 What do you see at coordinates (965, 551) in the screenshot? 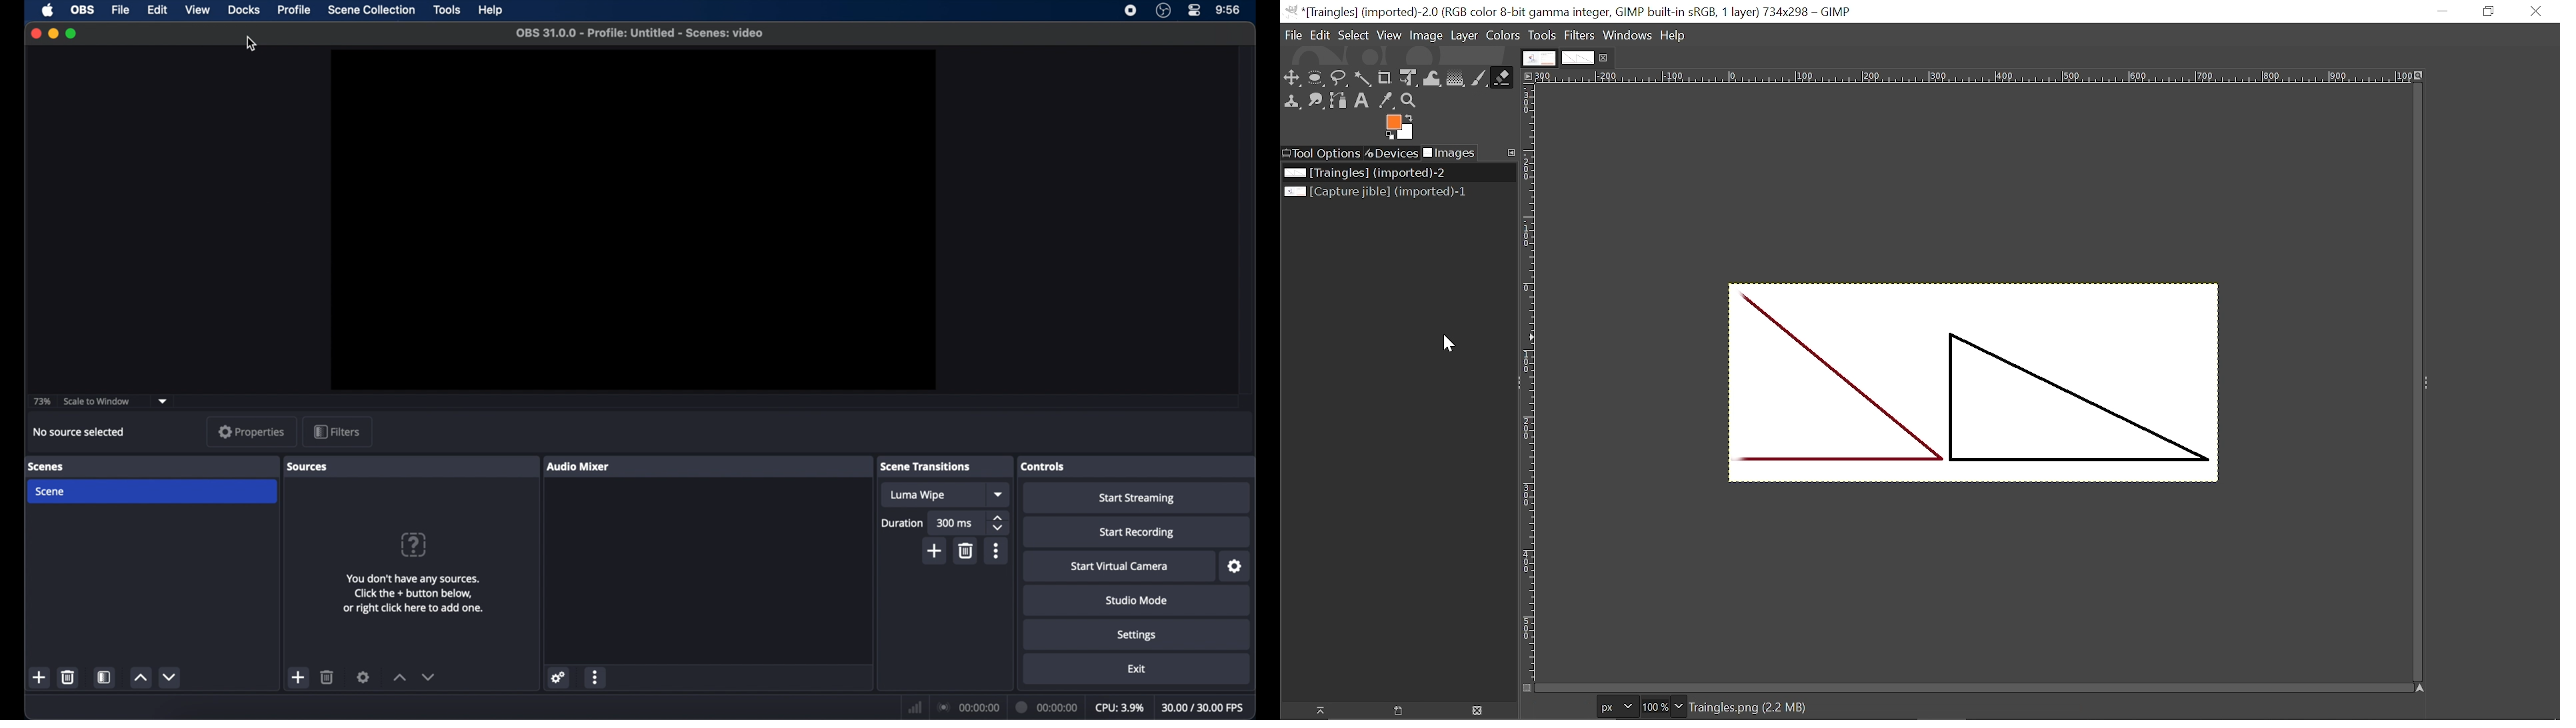
I see `delete` at bounding box center [965, 551].